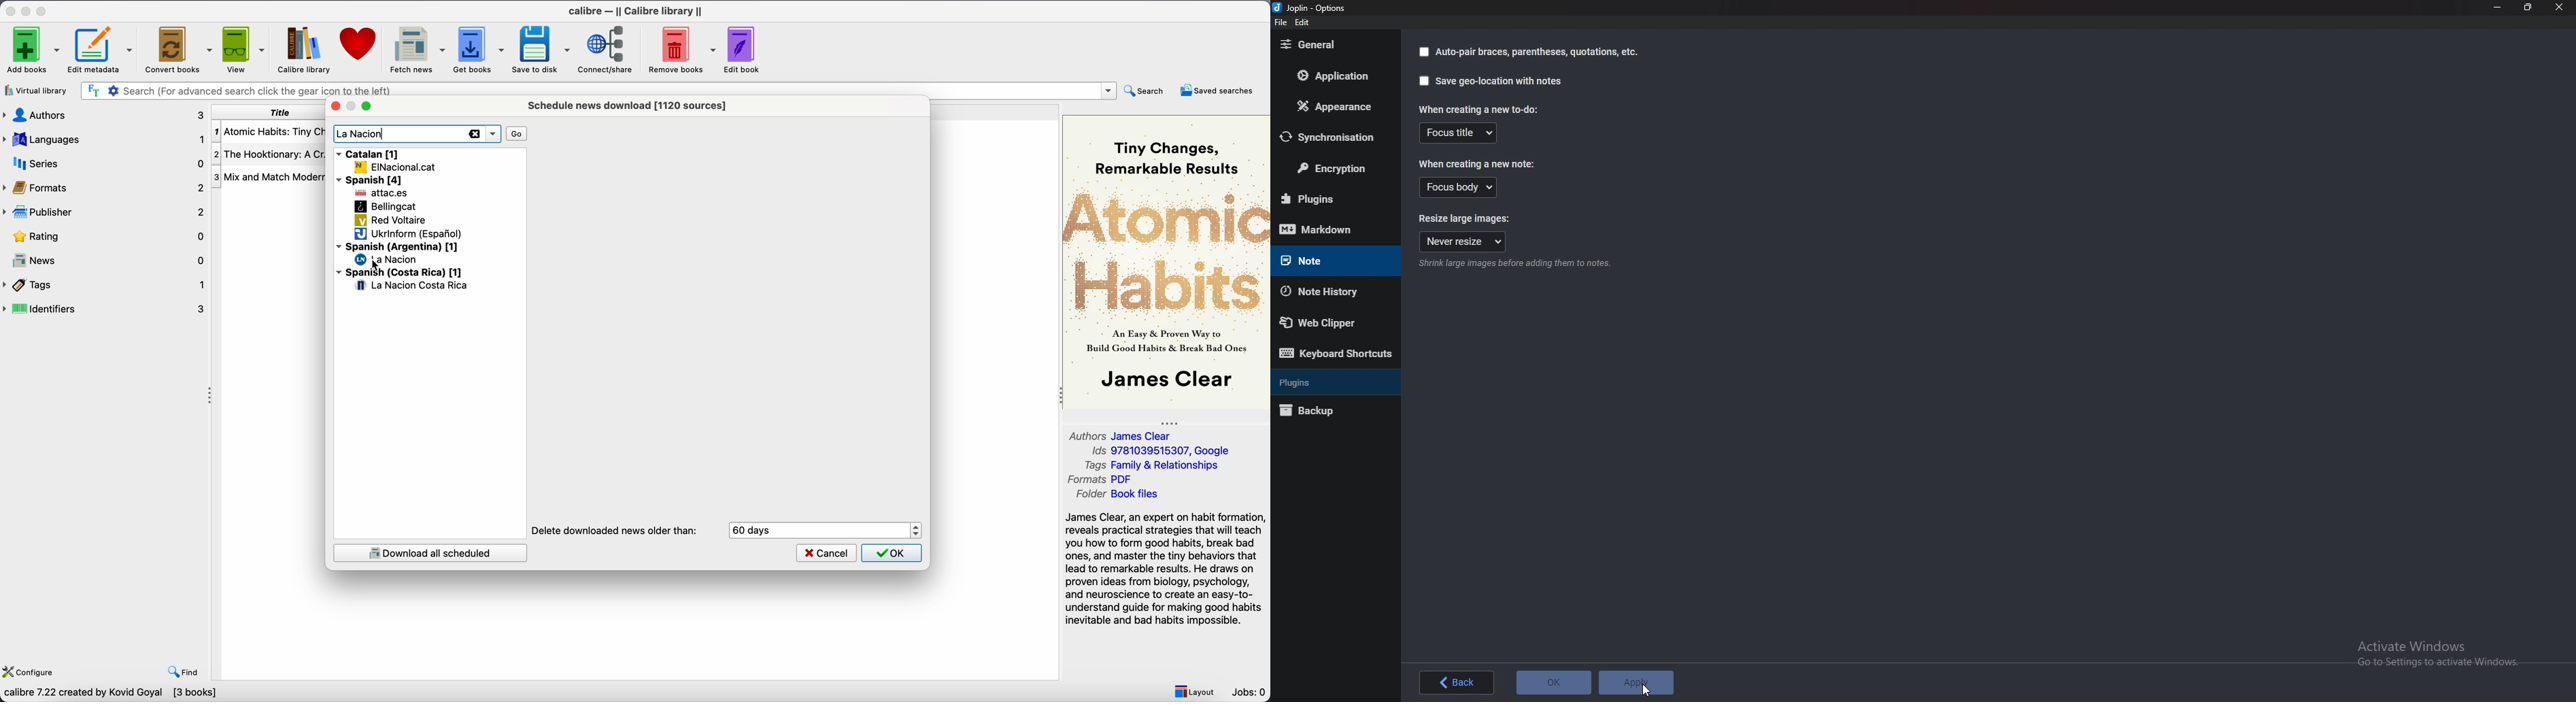  I want to click on Save geolocation with notes, so click(1500, 82).